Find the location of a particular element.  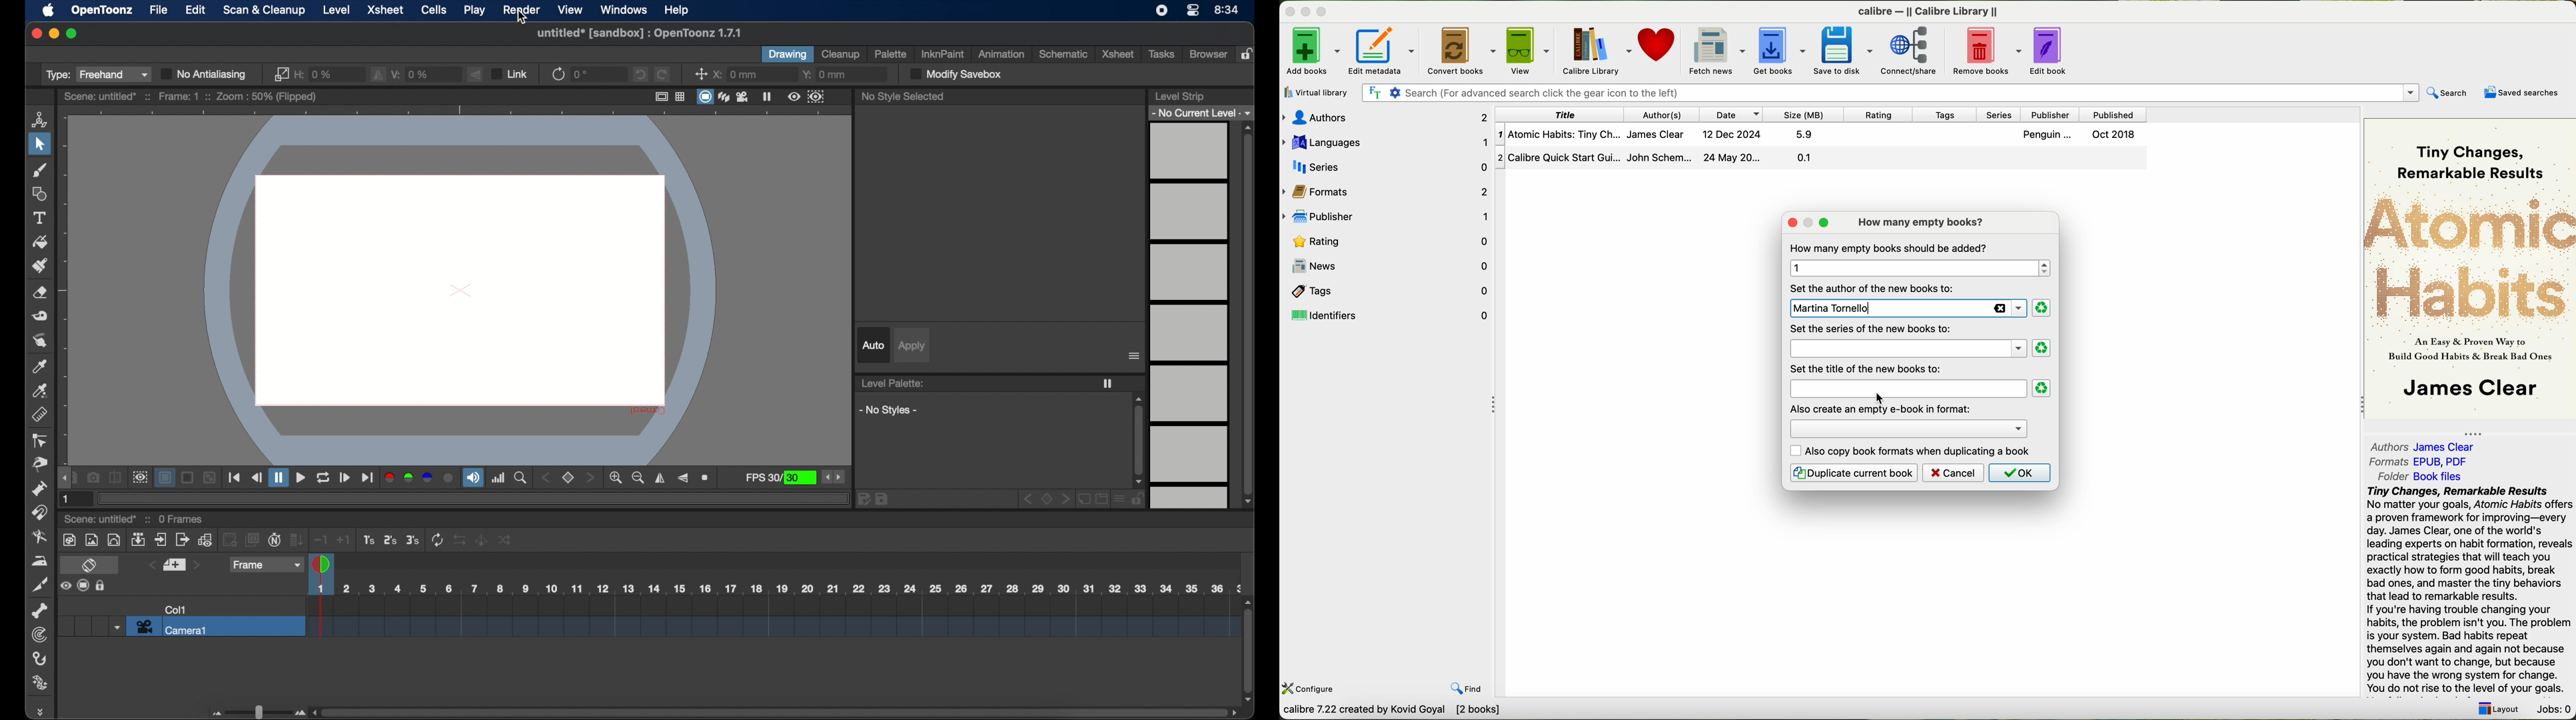

series option is located at coordinates (1907, 348).